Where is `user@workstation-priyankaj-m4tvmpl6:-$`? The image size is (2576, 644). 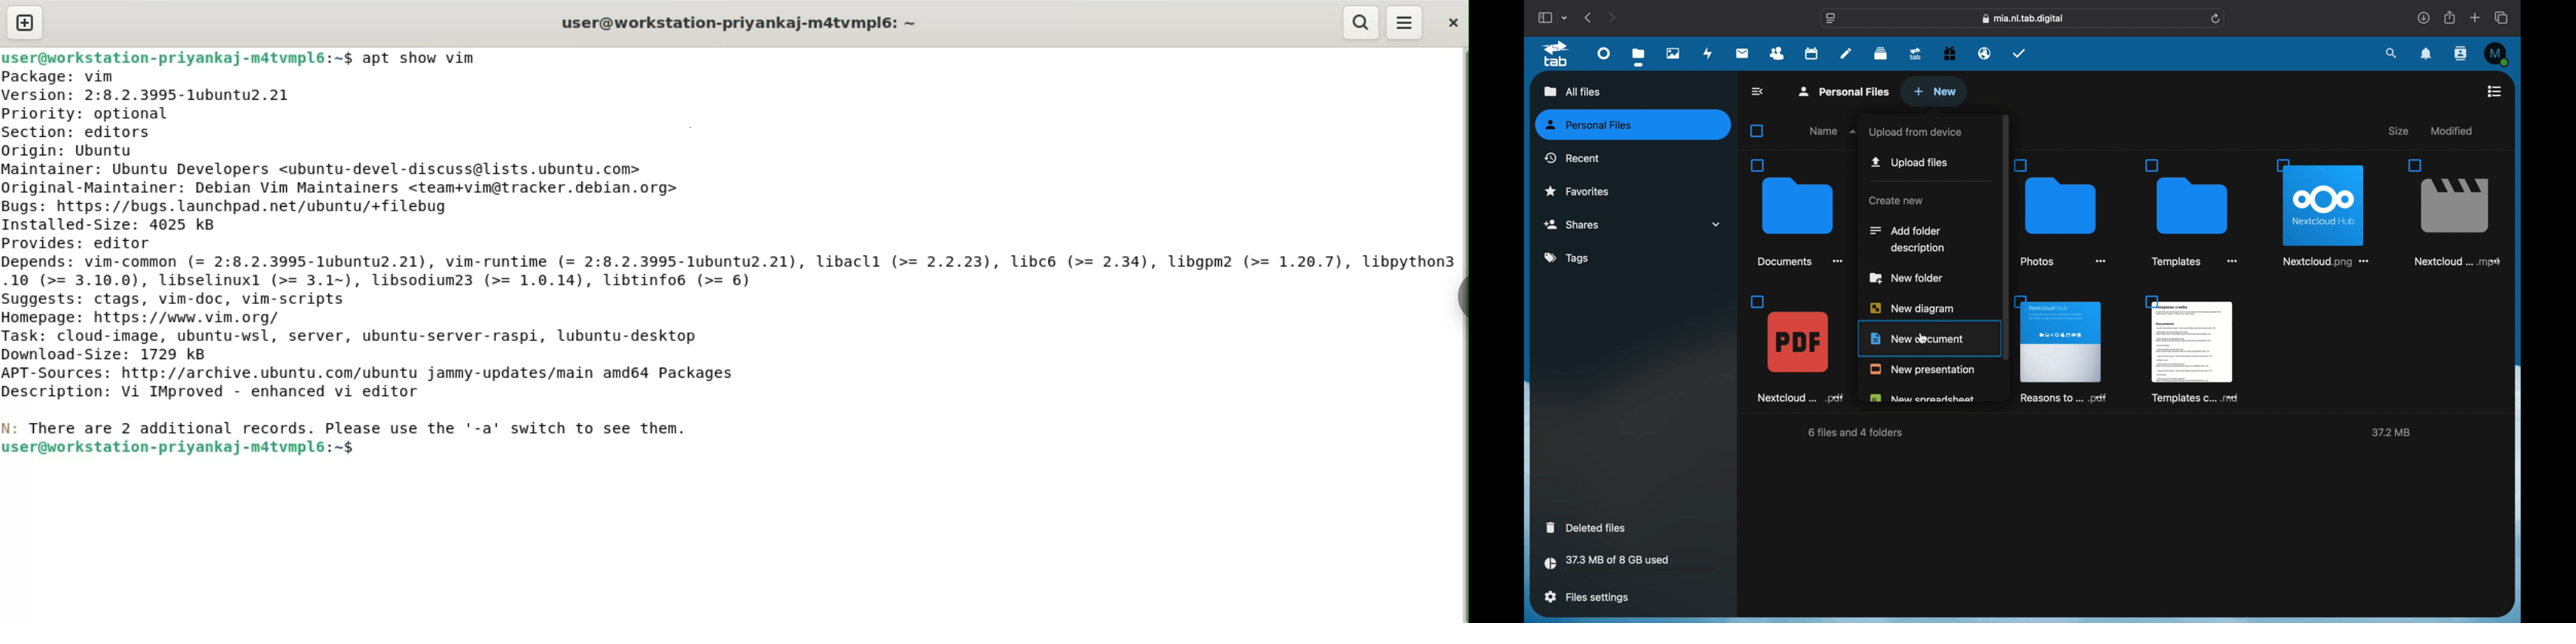
user@workstation-priyankaj-m4tvmpl6:-$ is located at coordinates (187, 451).